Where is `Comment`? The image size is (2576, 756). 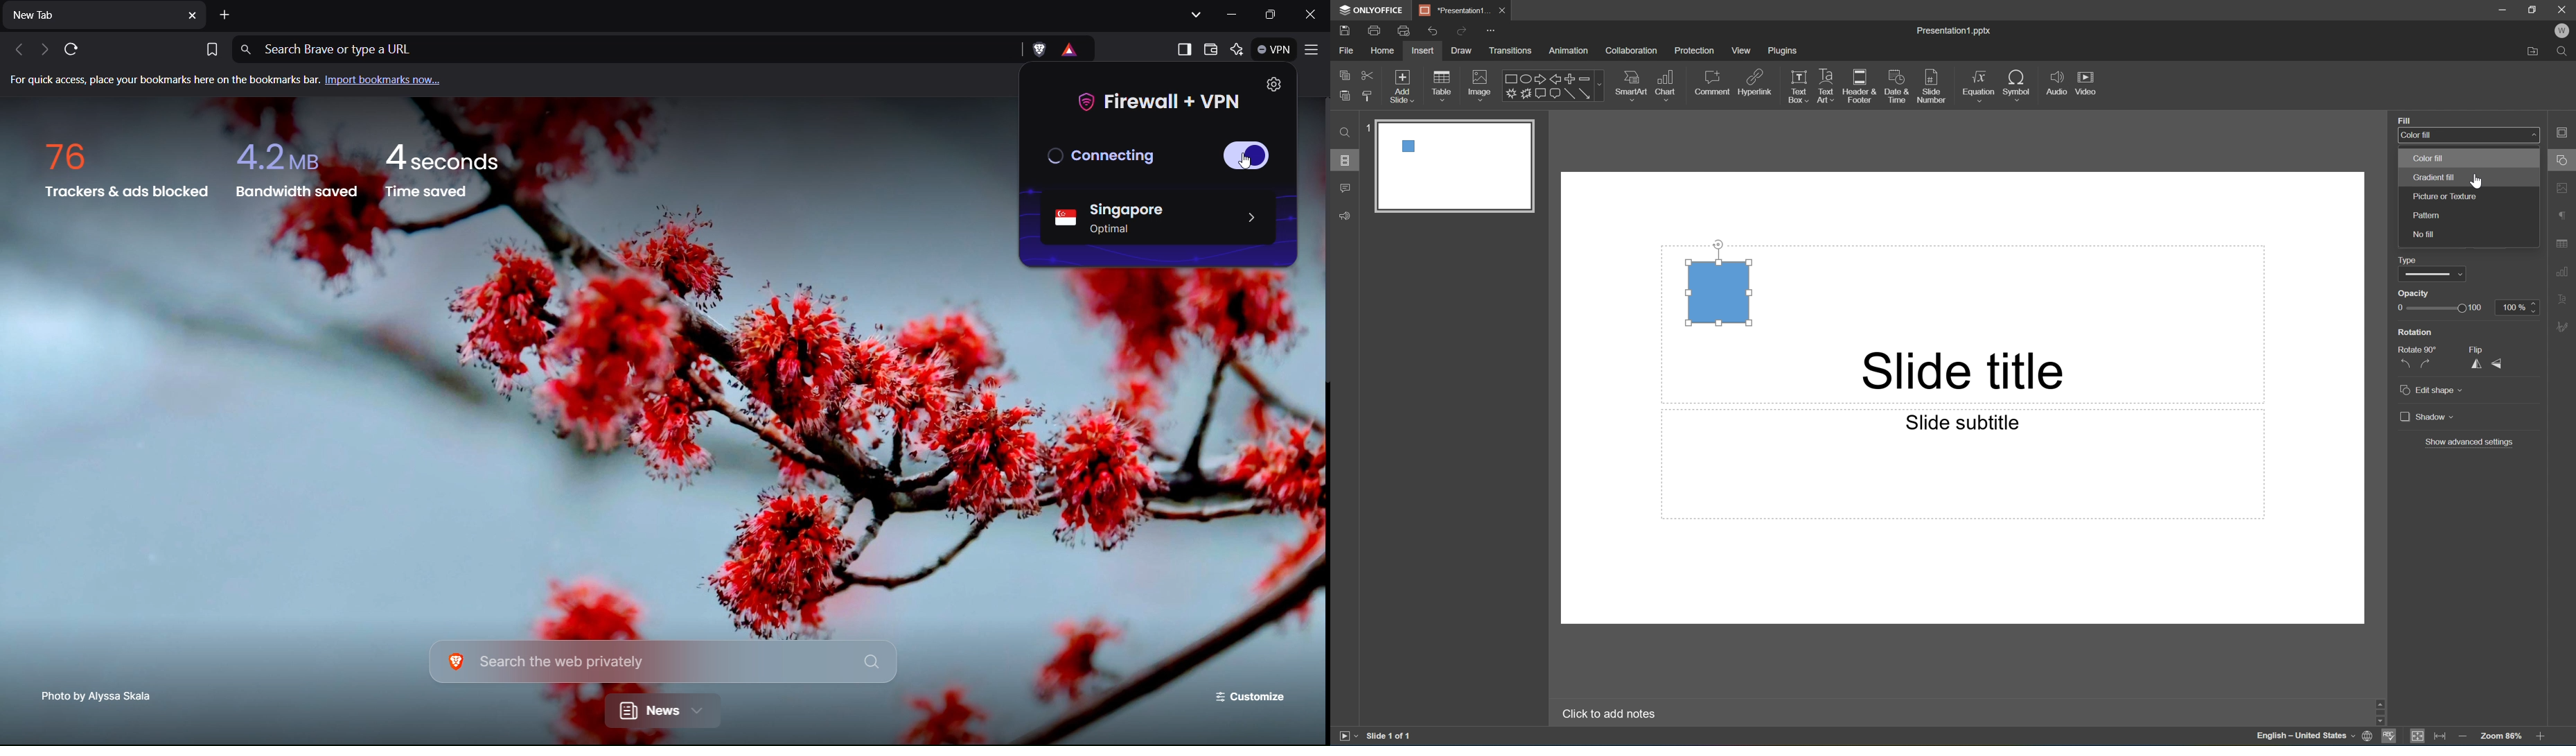 Comment is located at coordinates (1713, 83).